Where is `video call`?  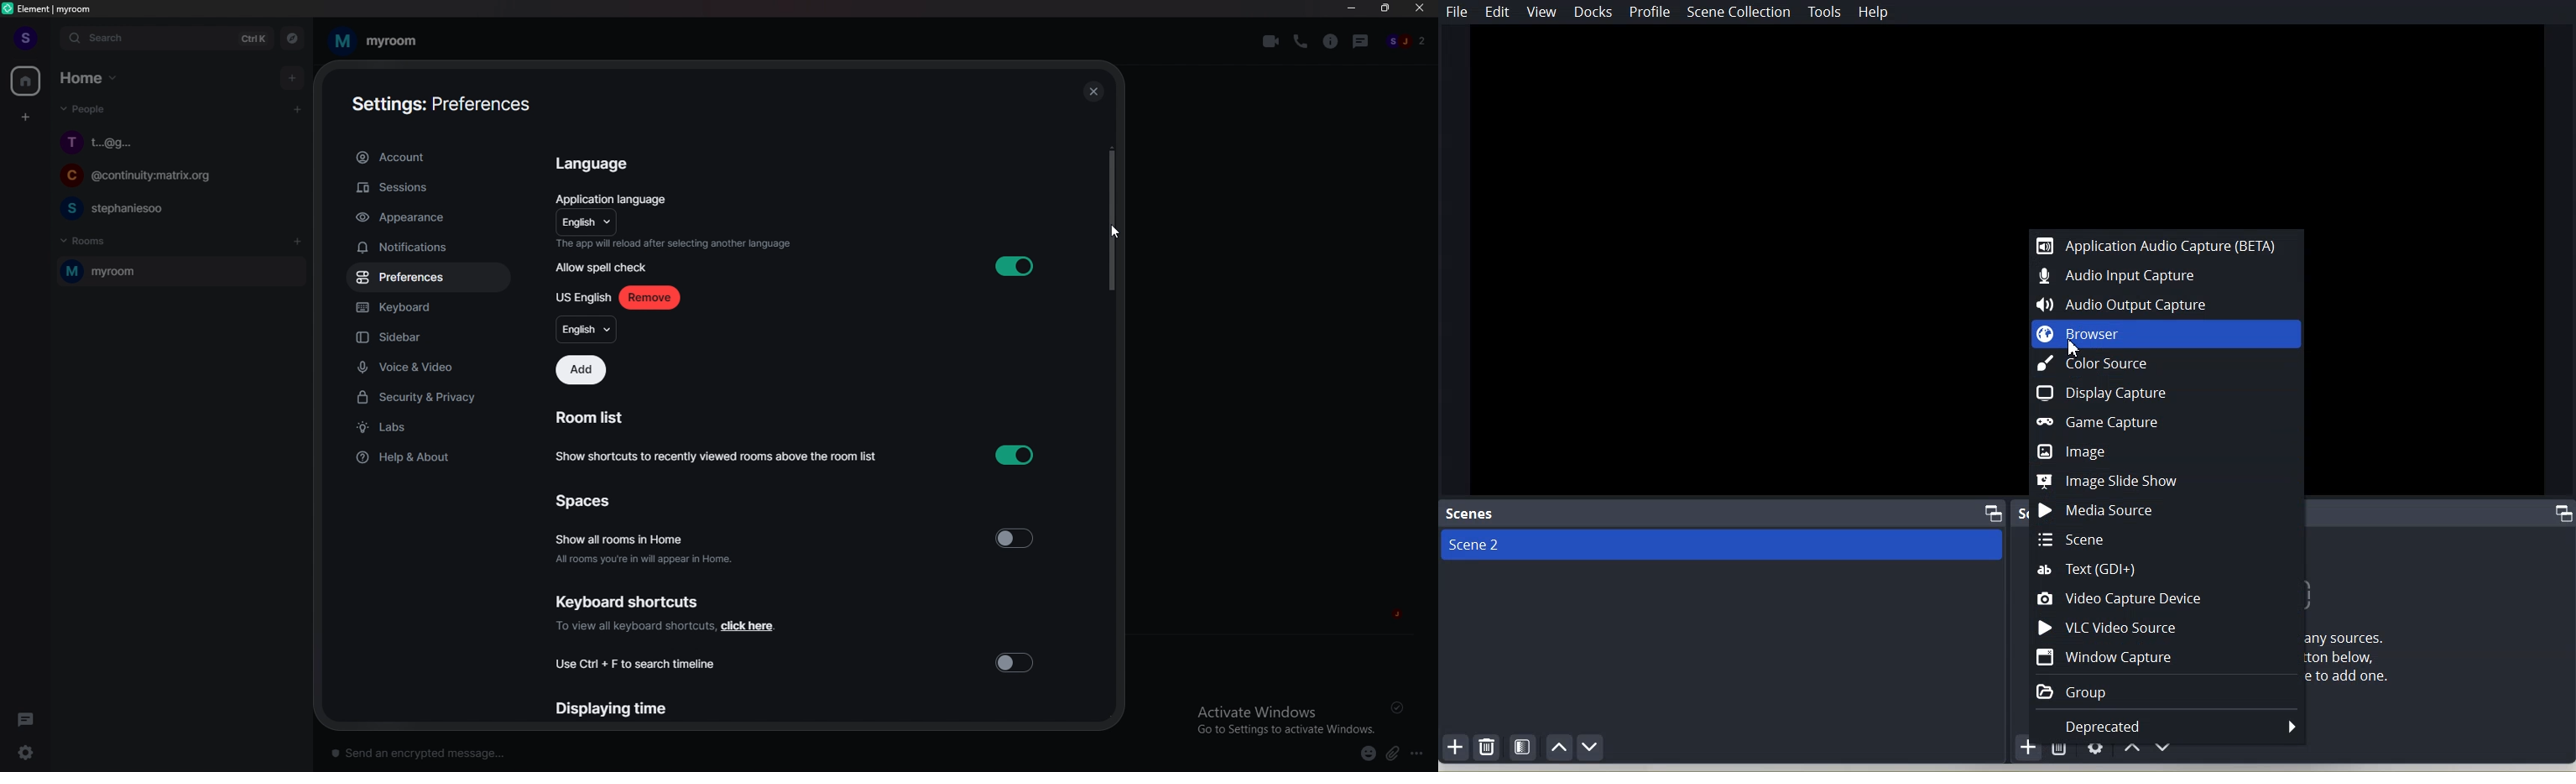
video call is located at coordinates (1272, 41).